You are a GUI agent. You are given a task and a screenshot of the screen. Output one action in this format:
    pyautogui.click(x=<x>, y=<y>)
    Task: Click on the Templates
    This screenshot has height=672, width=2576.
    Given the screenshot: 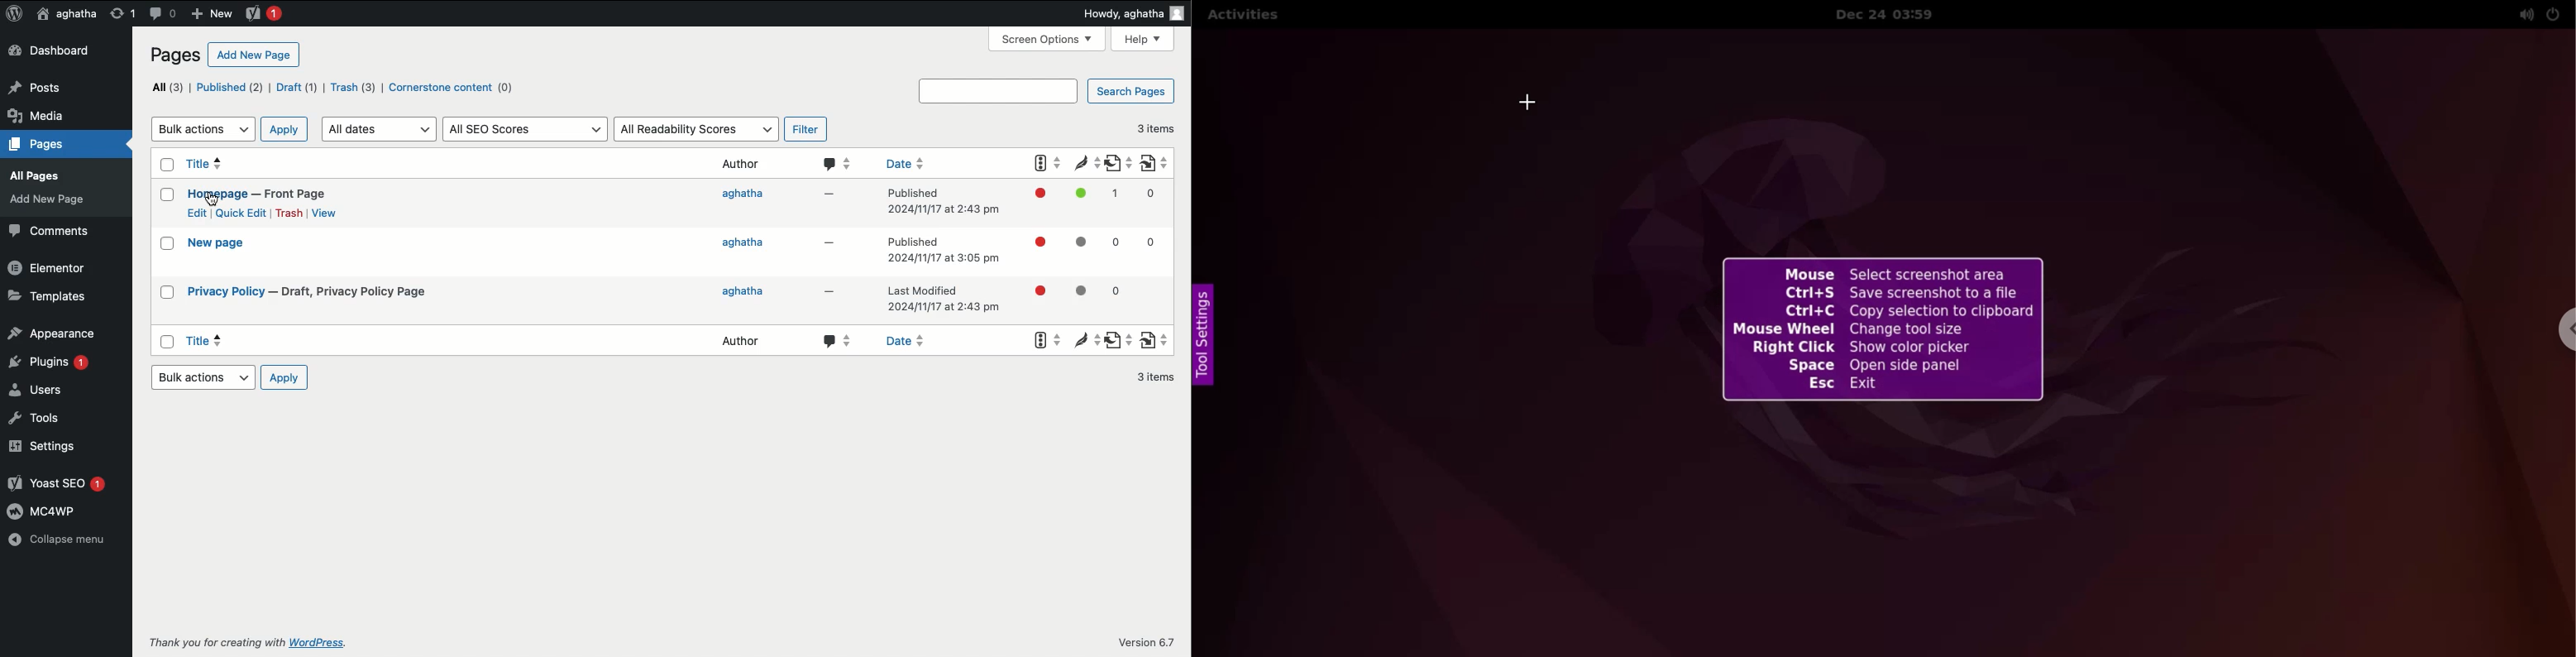 What is the action you would take?
    pyautogui.click(x=45, y=298)
    